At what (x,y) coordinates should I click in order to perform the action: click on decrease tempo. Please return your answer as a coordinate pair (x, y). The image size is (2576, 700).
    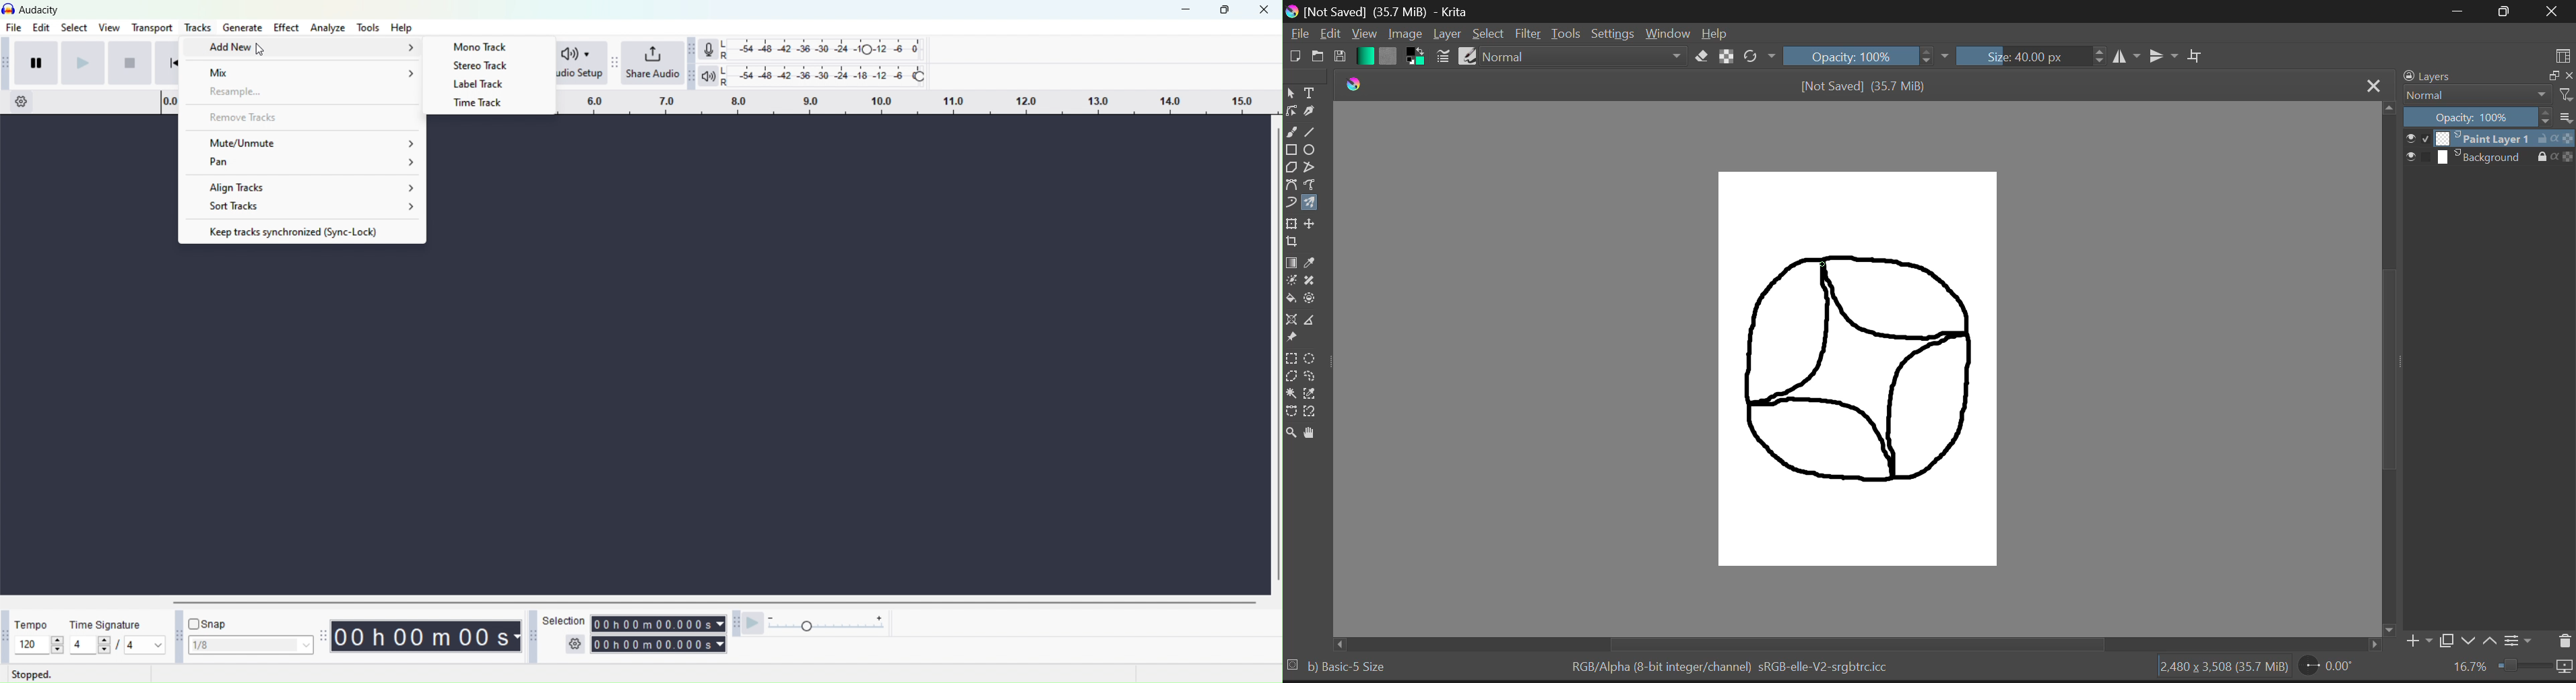
    Looking at the image, I should click on (58, 651).